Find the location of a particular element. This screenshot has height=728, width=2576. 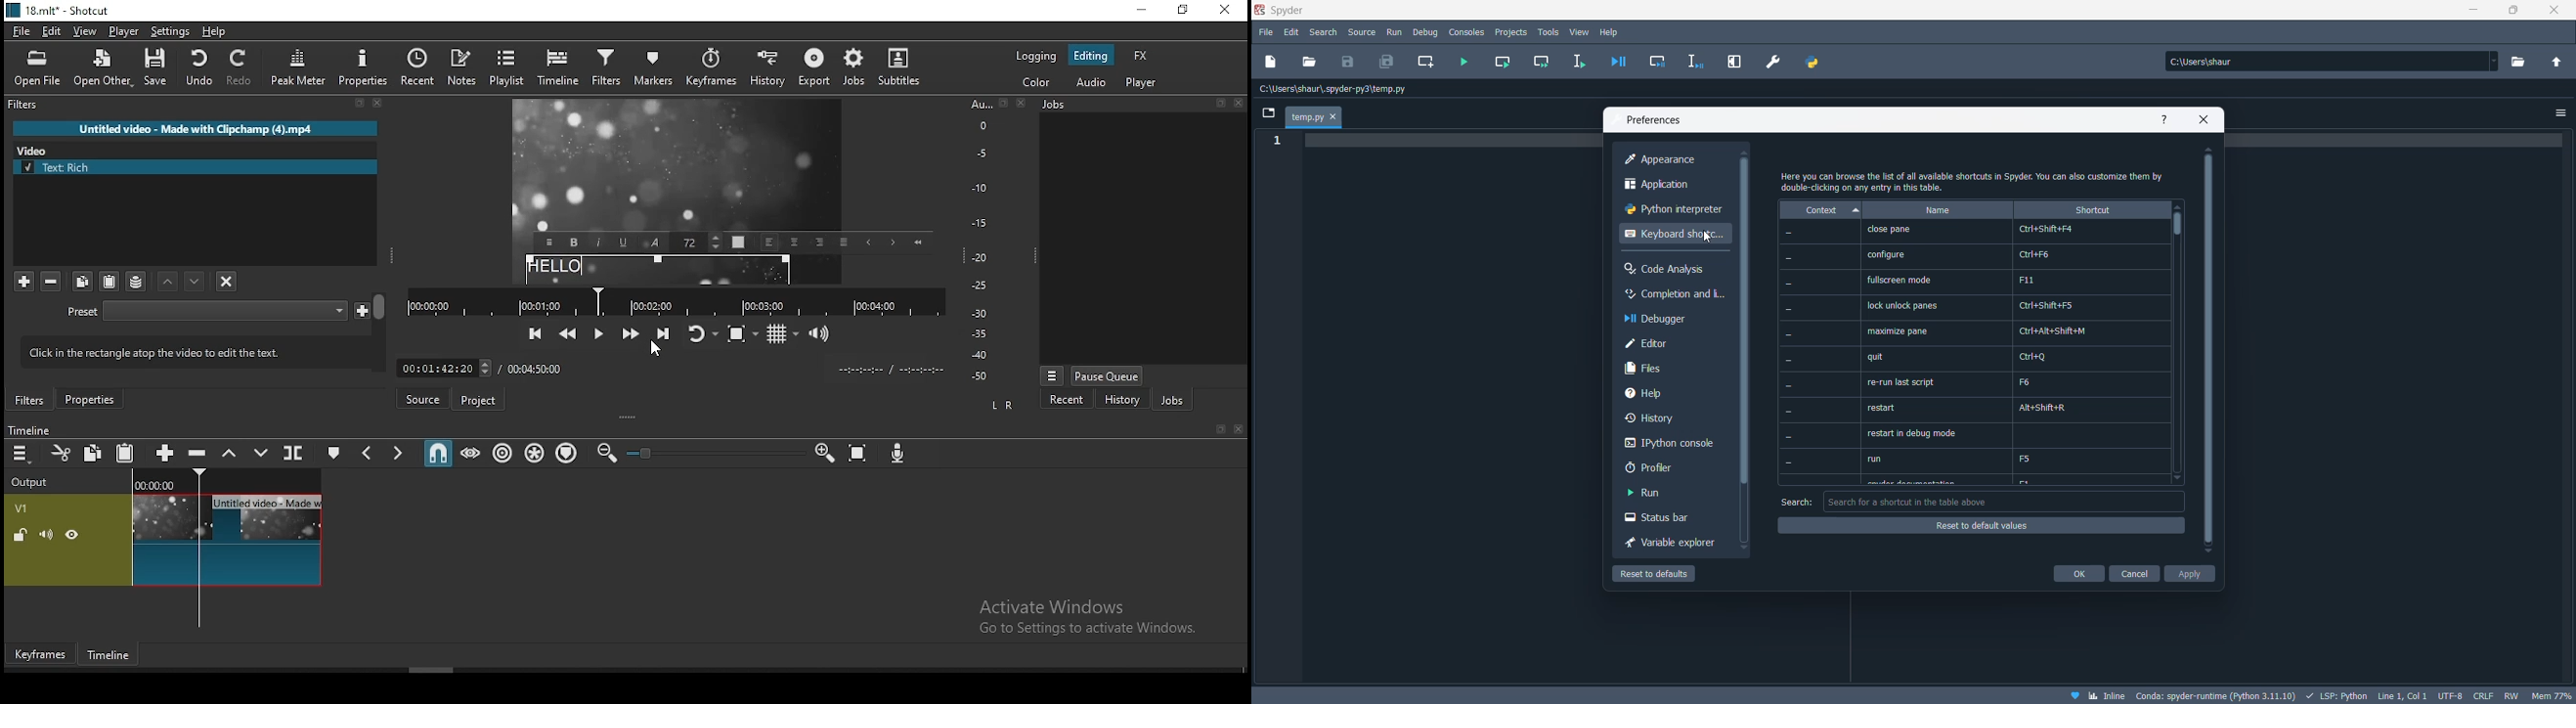

search text is located at coordinates (1792, 500).